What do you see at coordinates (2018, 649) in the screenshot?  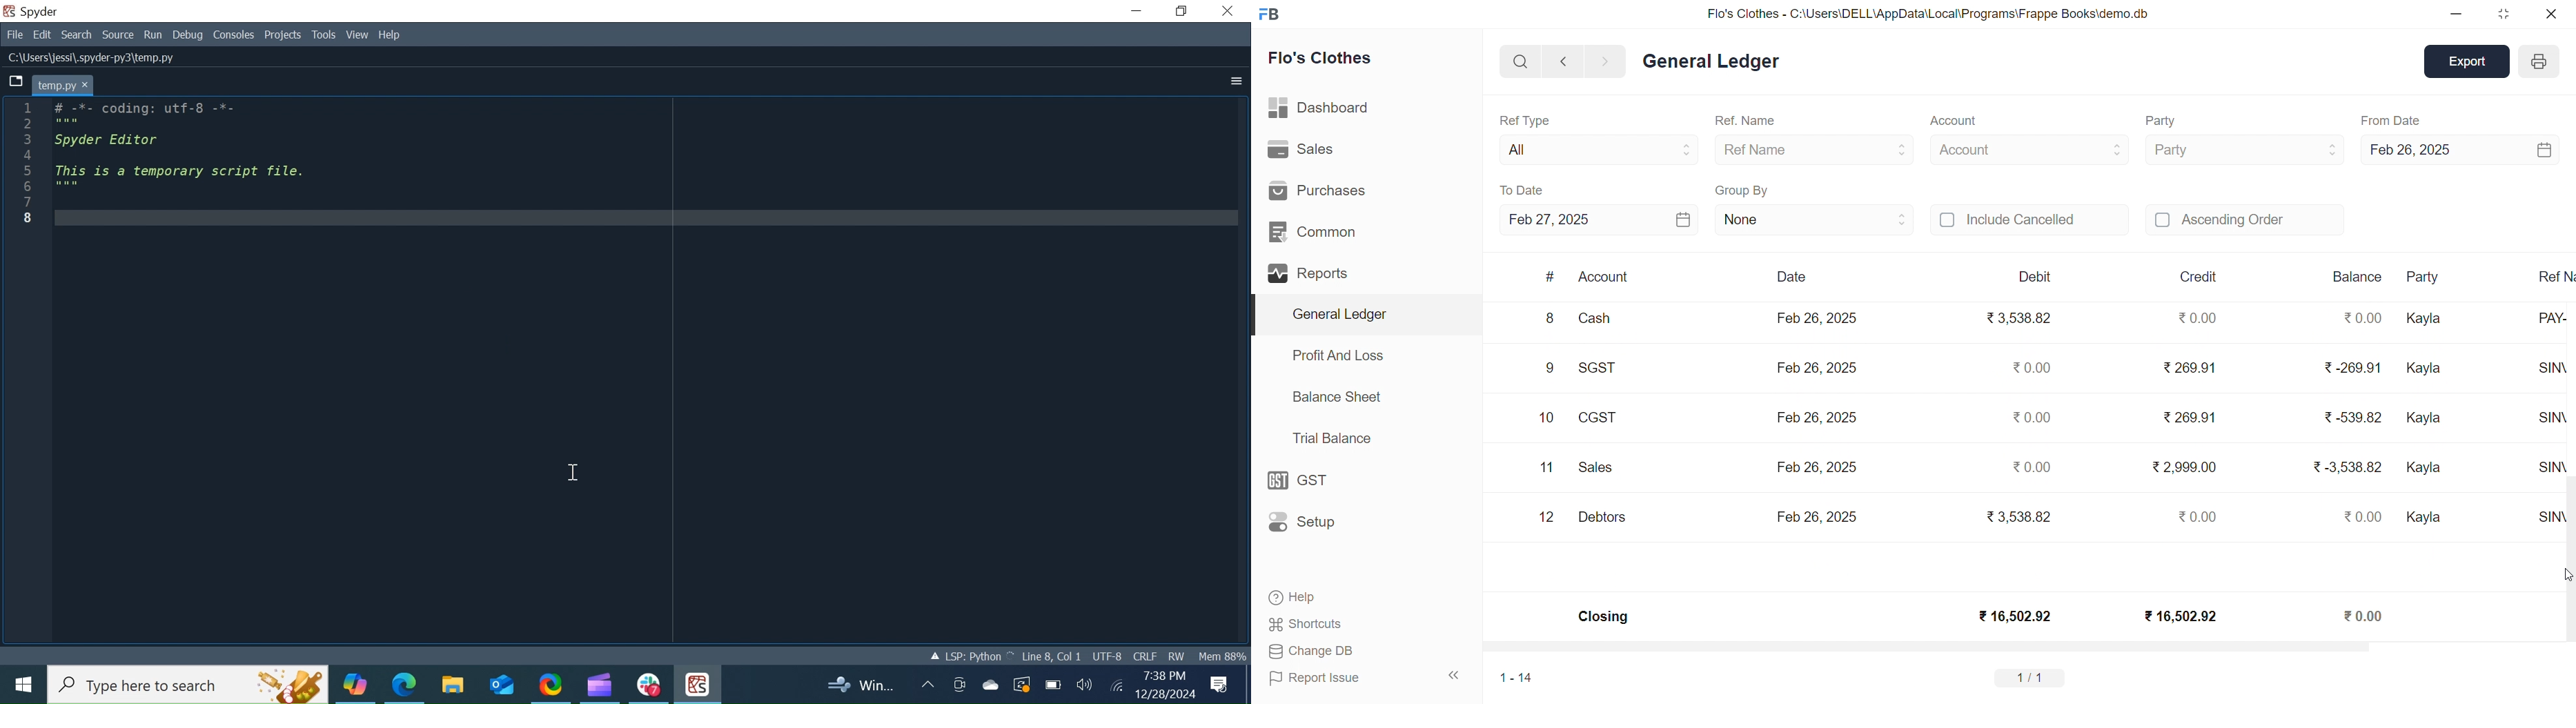 I see `HORIZONTAL SCROLL BAR` at bounding box center [2018, 649].